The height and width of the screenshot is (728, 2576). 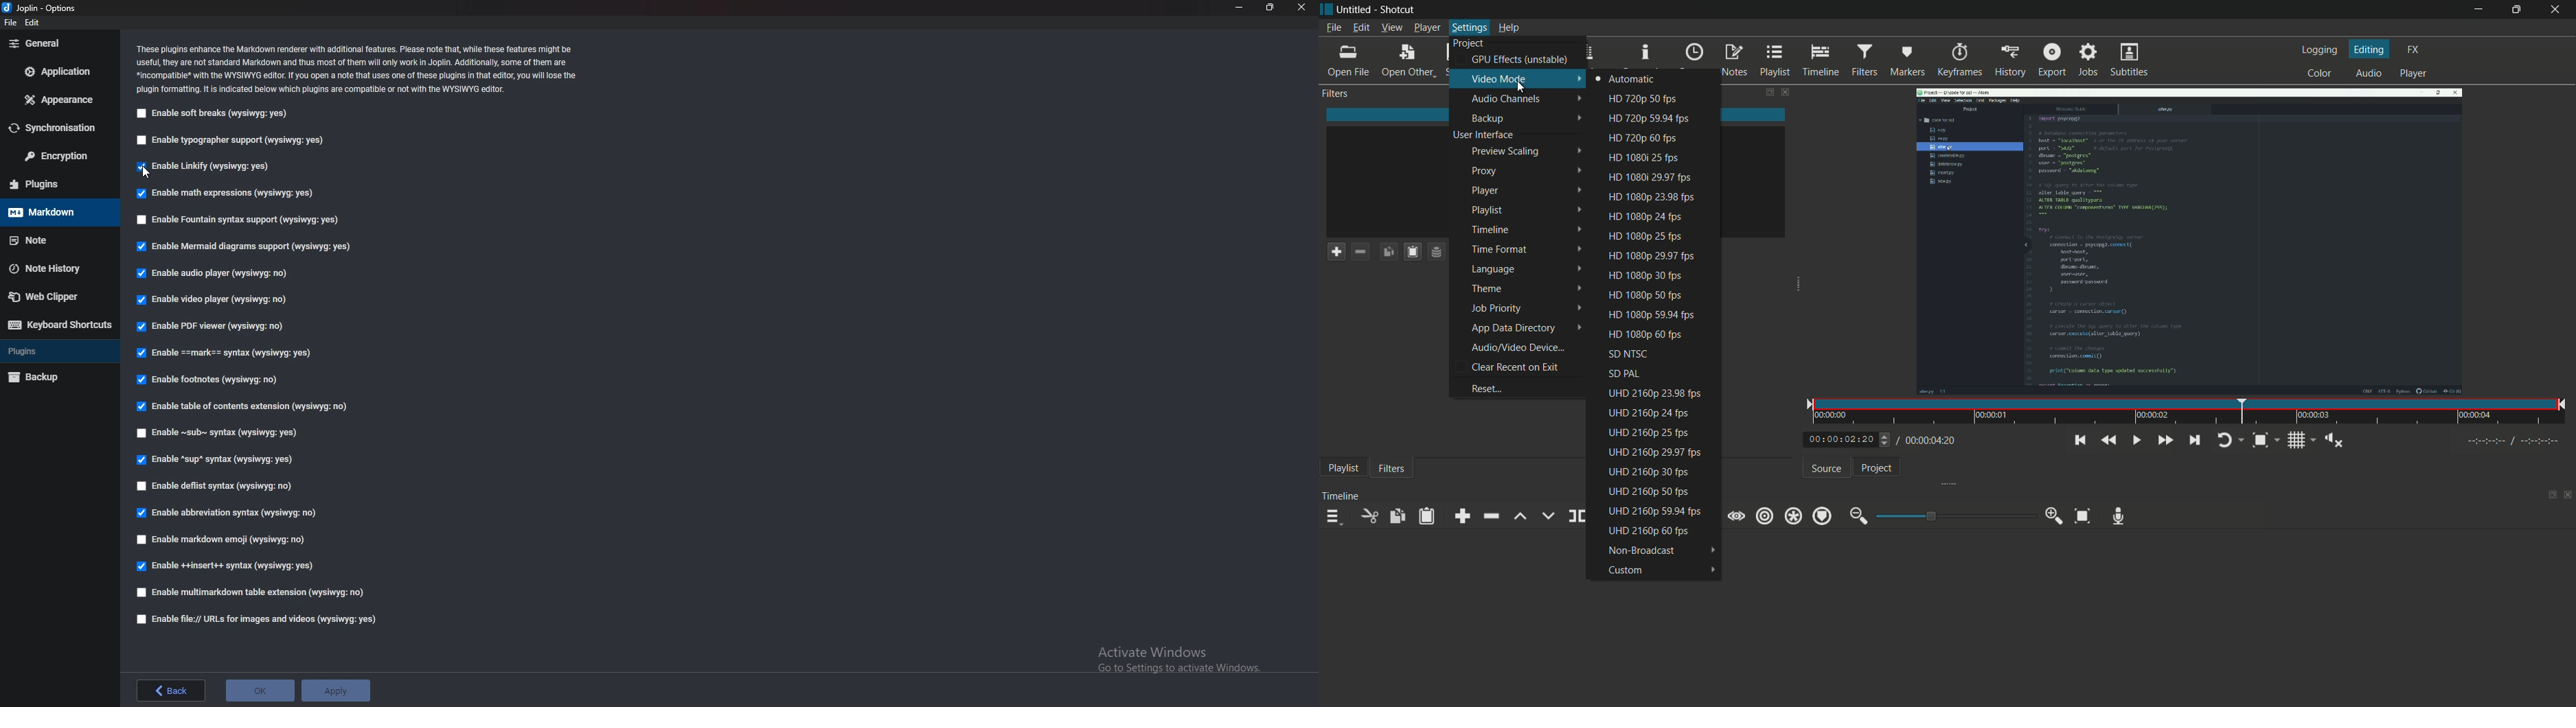 What do you see at coordinates (1388, 251) in the screenshot?
I see `copy checked filters` at bounding box center [1388, 251].